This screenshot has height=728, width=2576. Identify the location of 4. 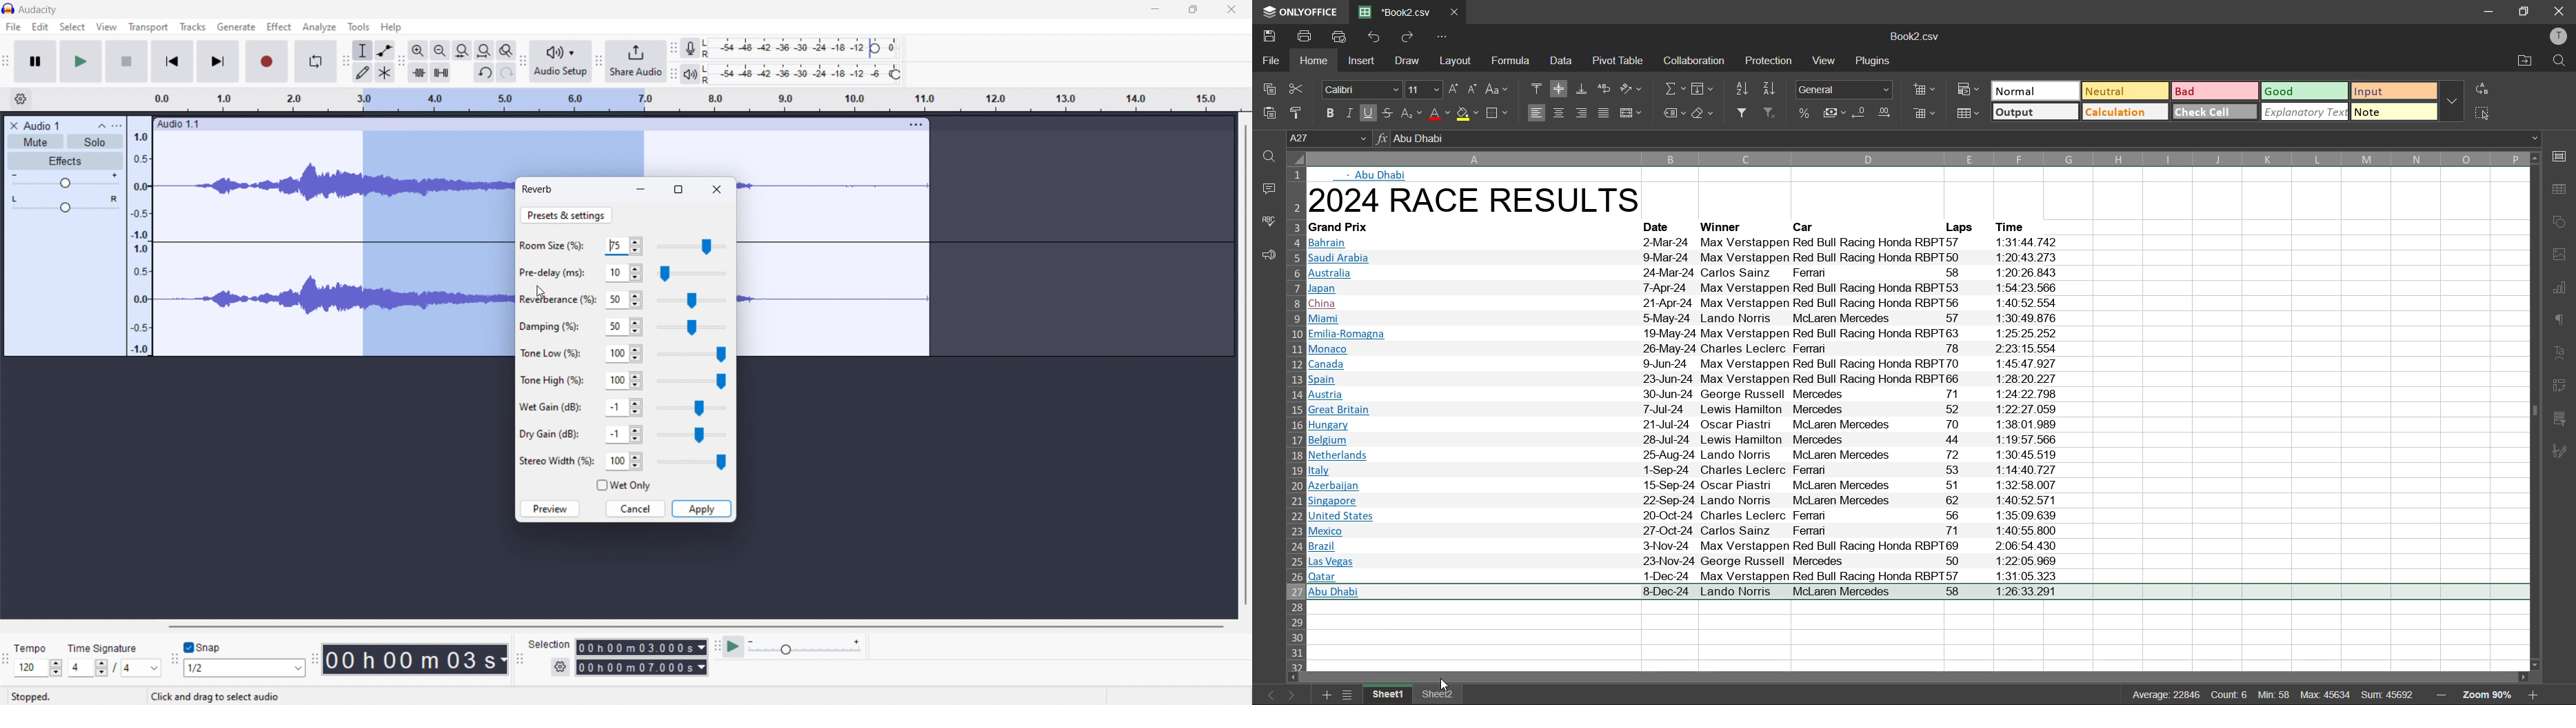
(142, 669).